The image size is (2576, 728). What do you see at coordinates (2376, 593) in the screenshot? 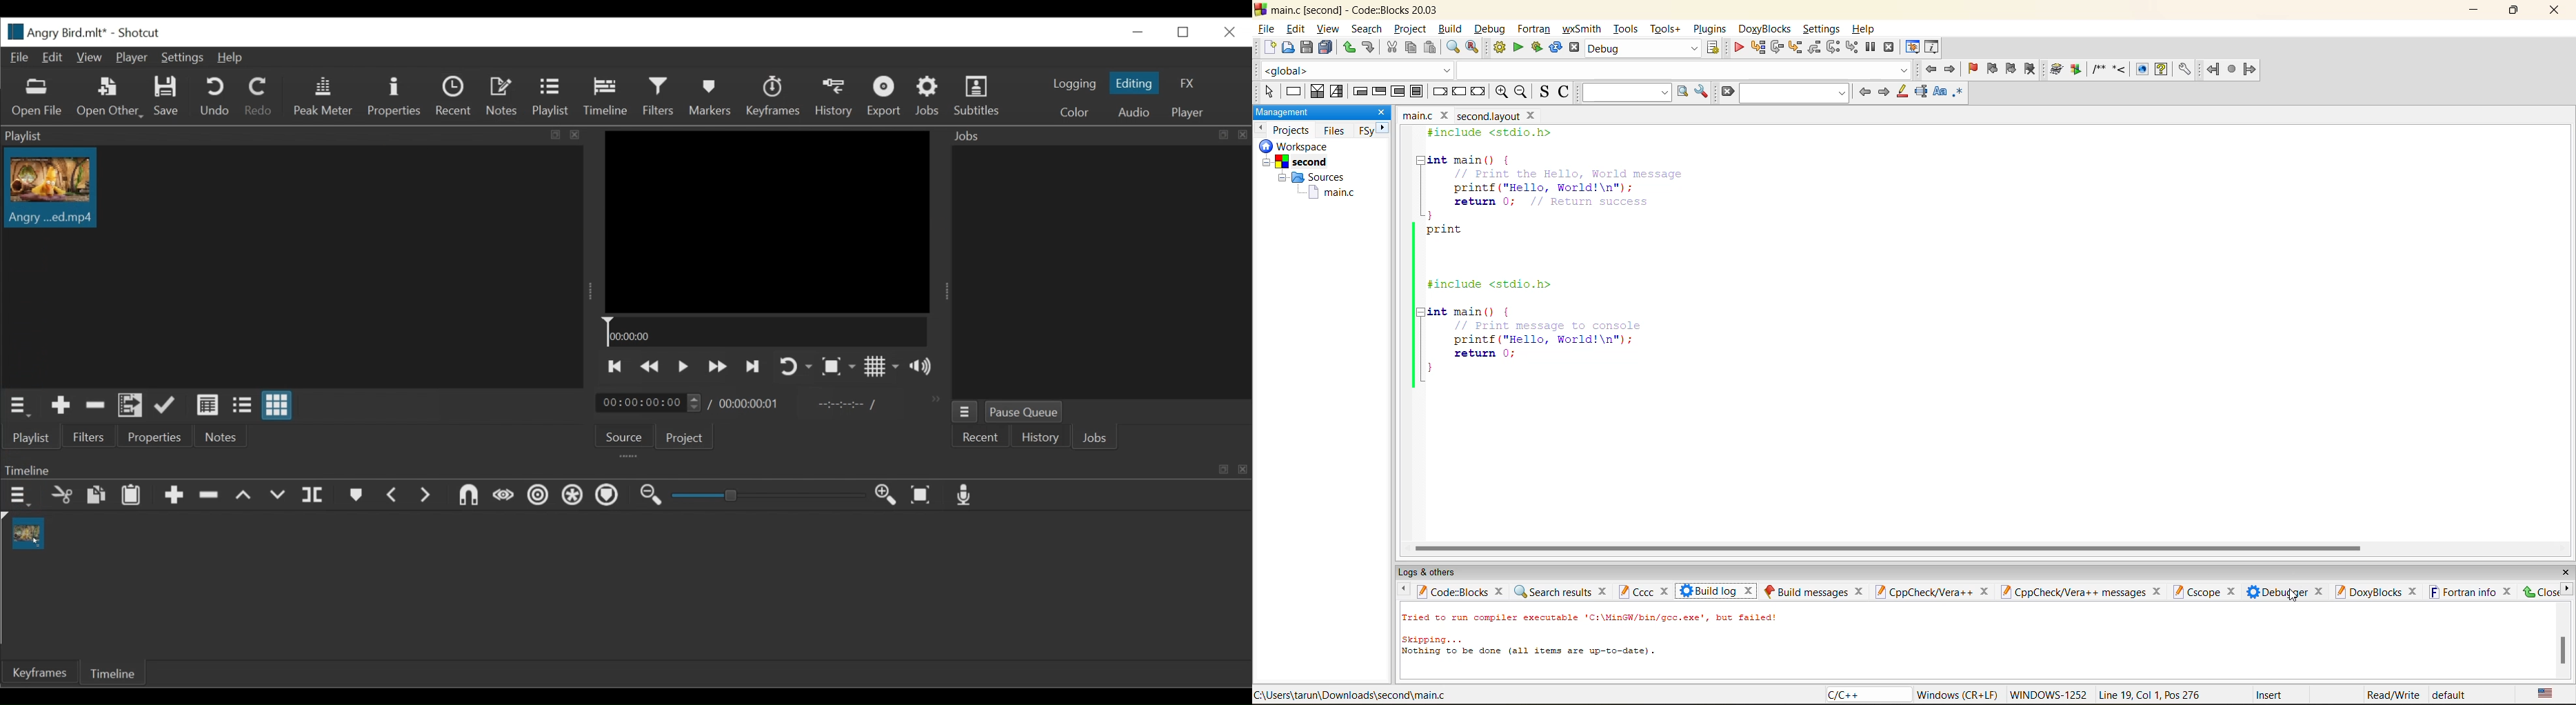
I see `doxyblocks` at bounding box center [2376, 593].